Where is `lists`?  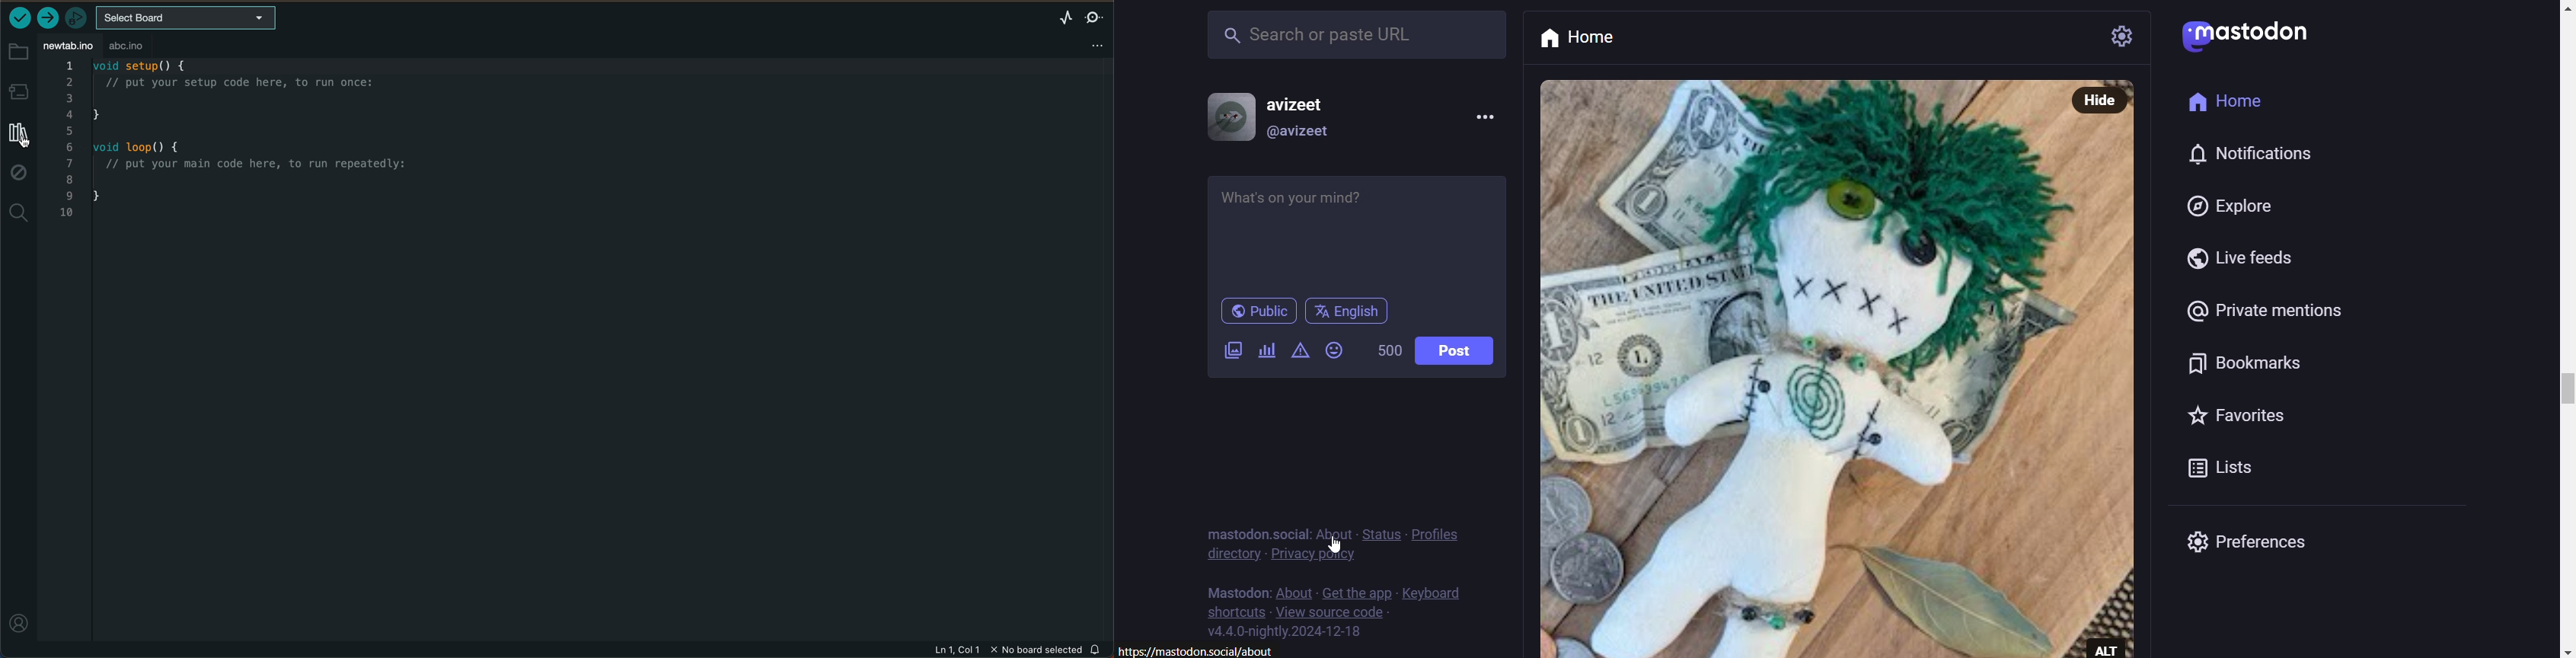
lists is located at coordinates (2180, 470).